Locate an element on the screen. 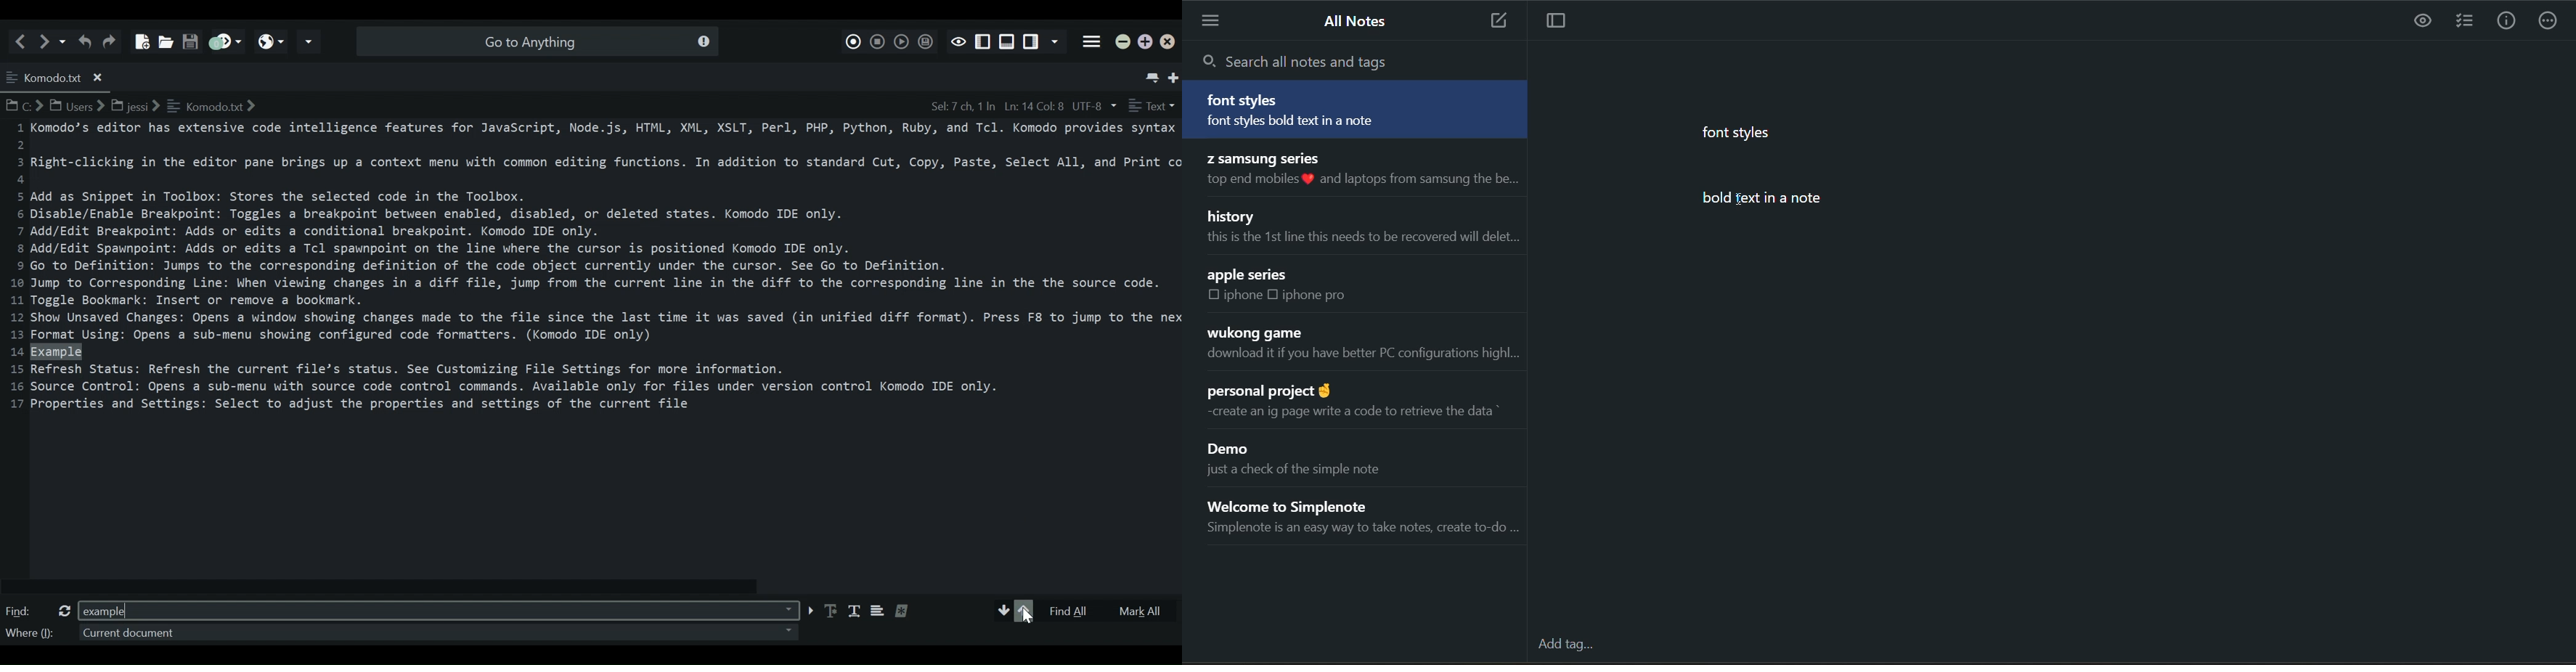 The width and height of the screenshot is (2576, 672). Go back one location  is located at coordinates (23, 41).